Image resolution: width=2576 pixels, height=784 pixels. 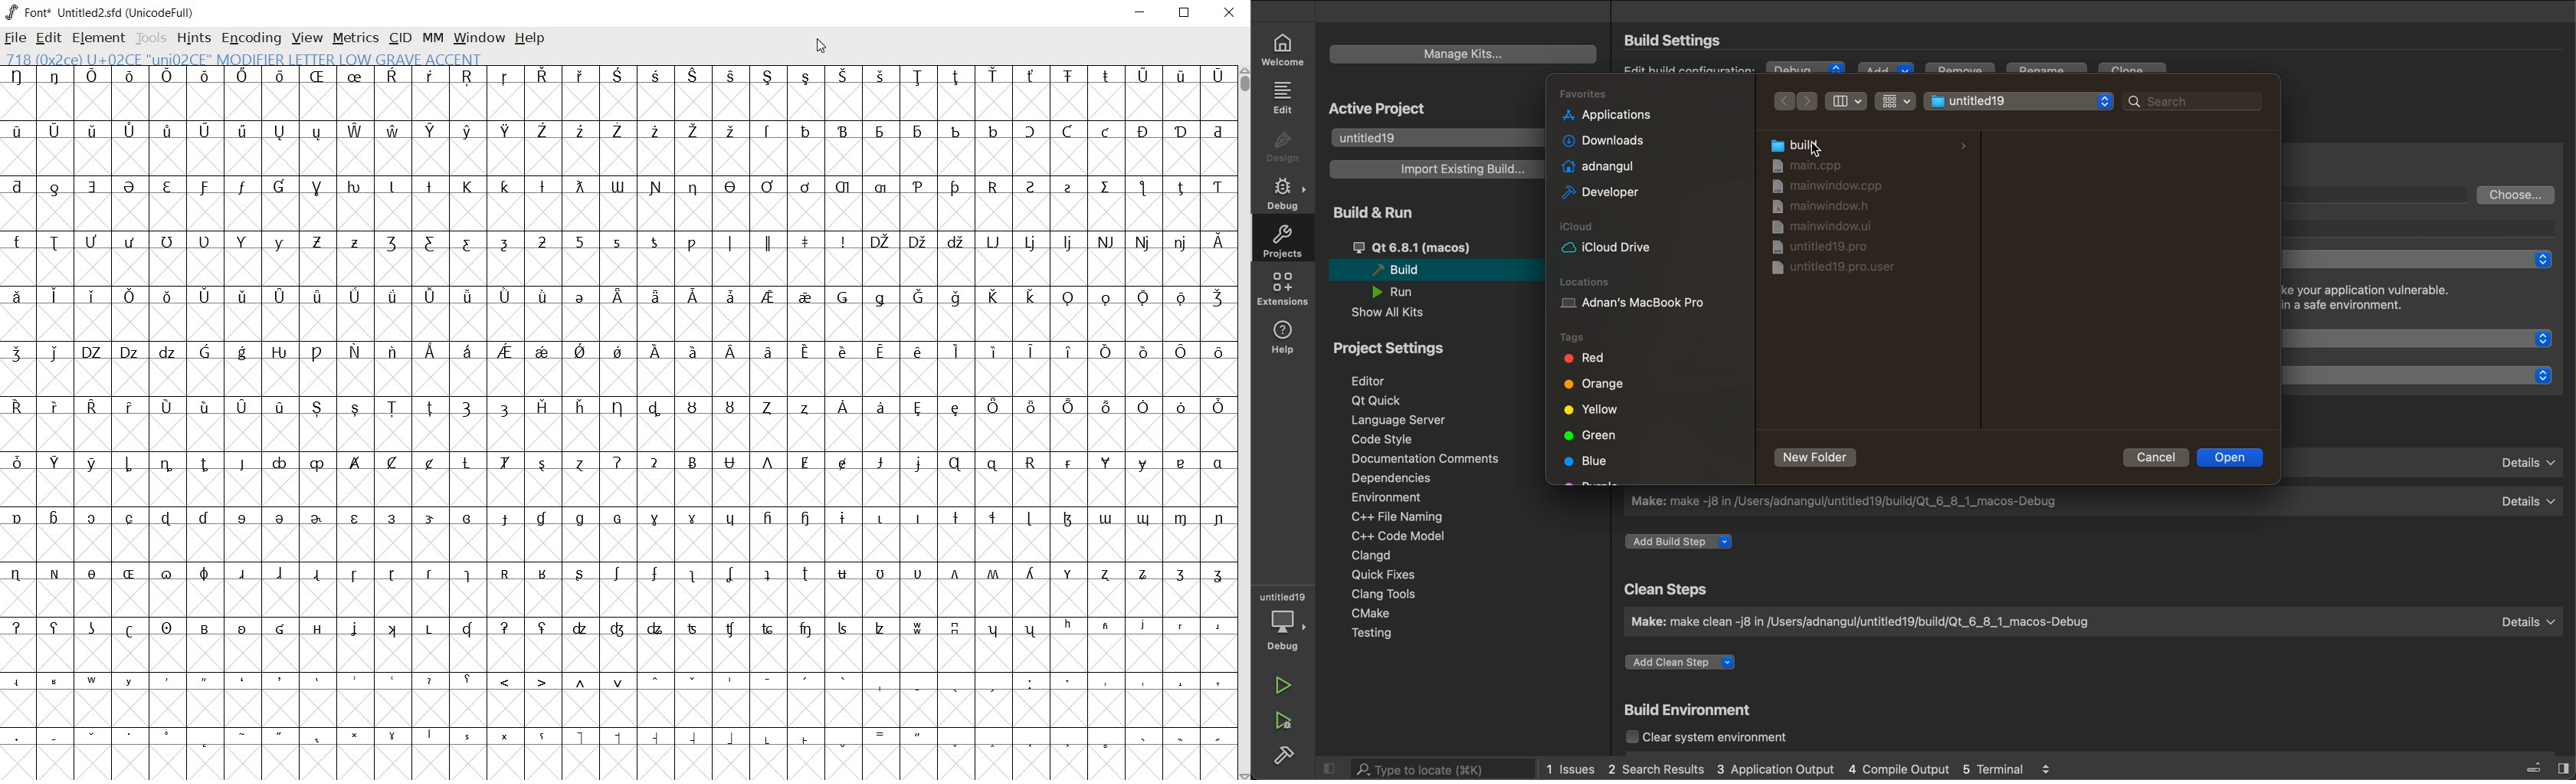 I want to click on qt quick, so click(x=1379, y=401).